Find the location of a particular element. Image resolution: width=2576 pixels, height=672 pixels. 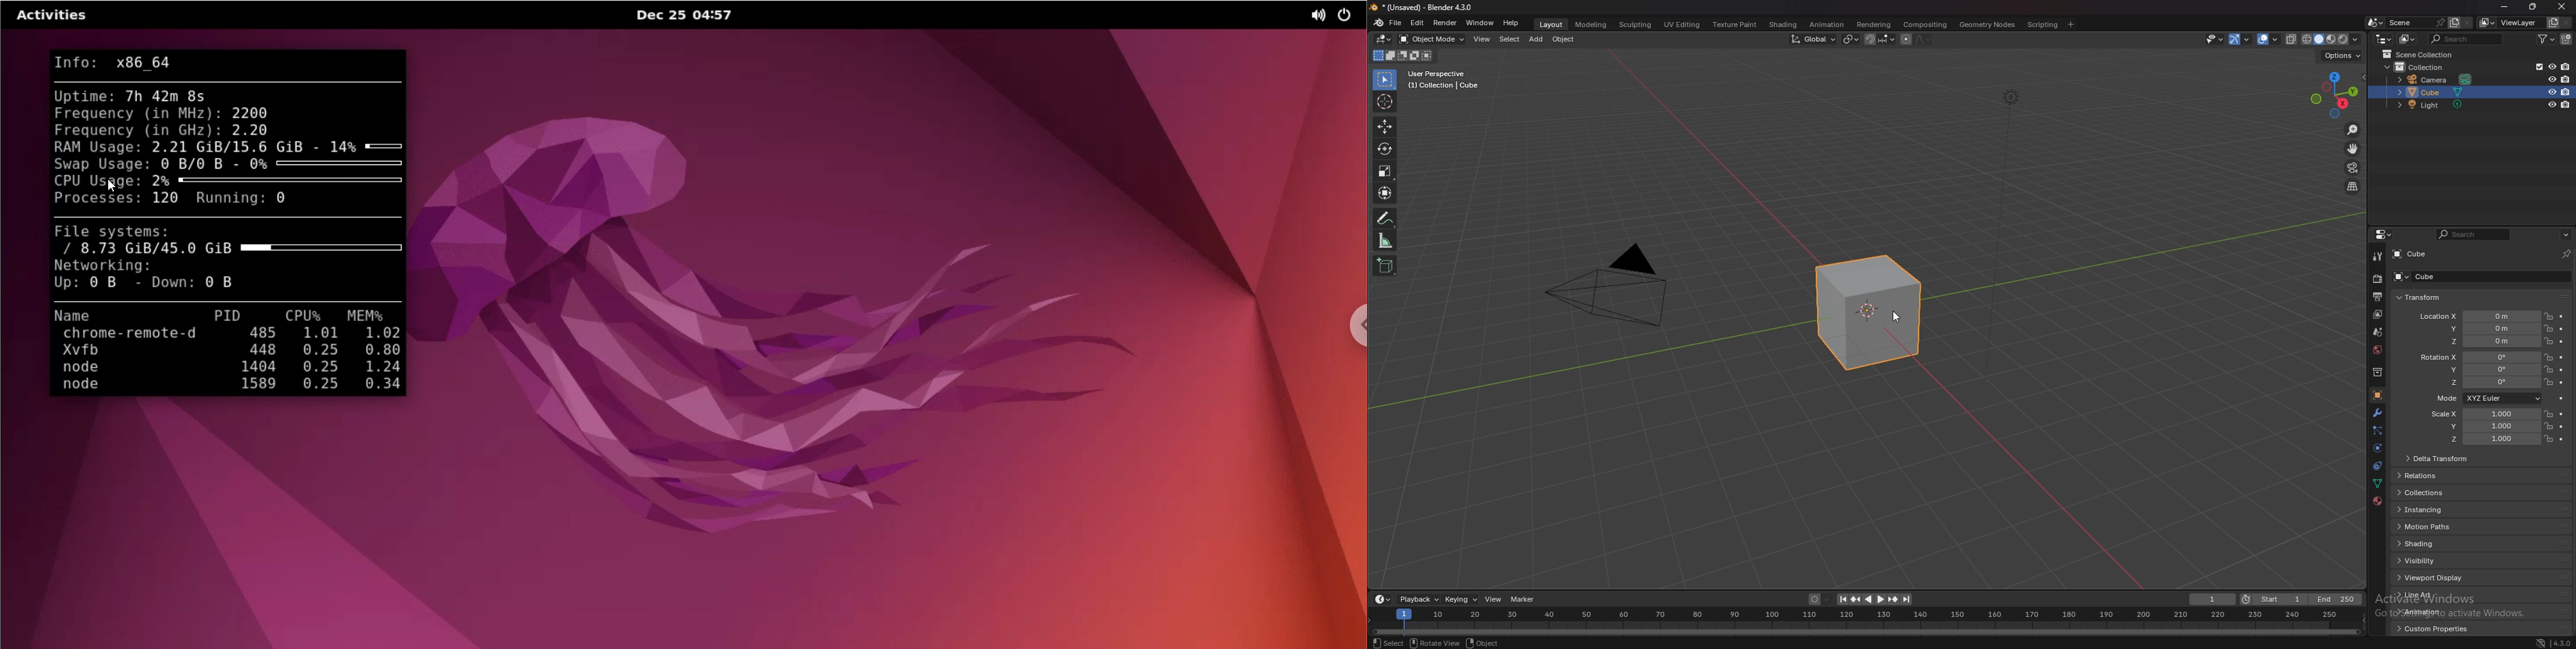

data is located at coordinates (2377, 483).